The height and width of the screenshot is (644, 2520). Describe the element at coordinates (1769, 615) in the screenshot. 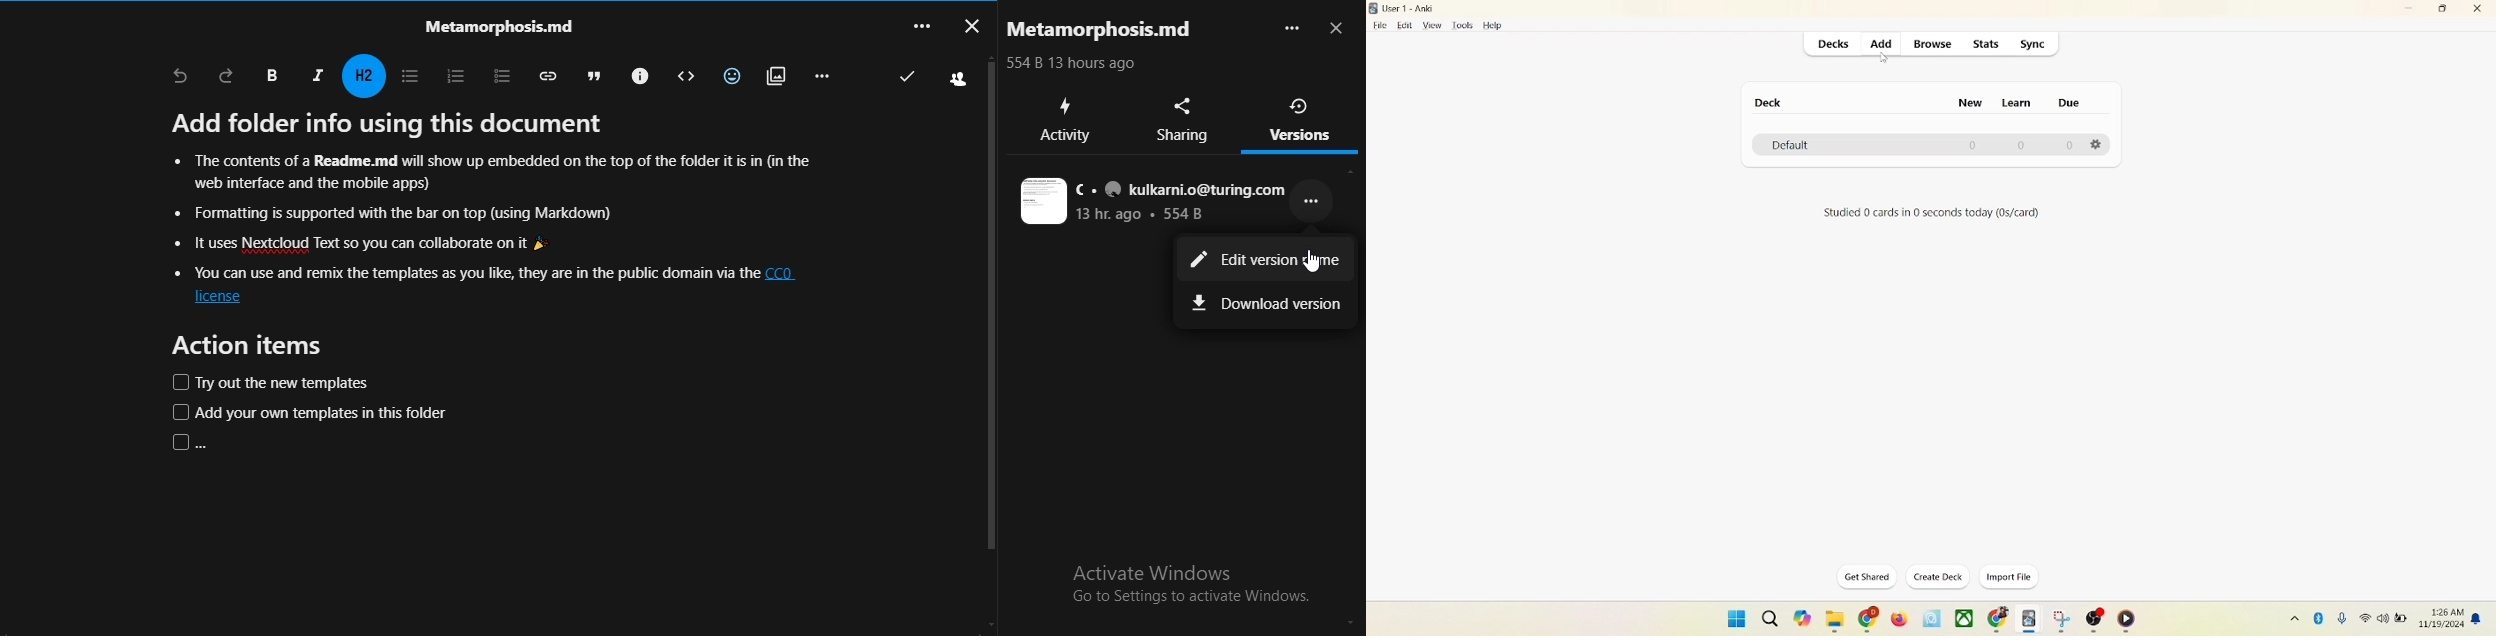

I see `search` at that location.